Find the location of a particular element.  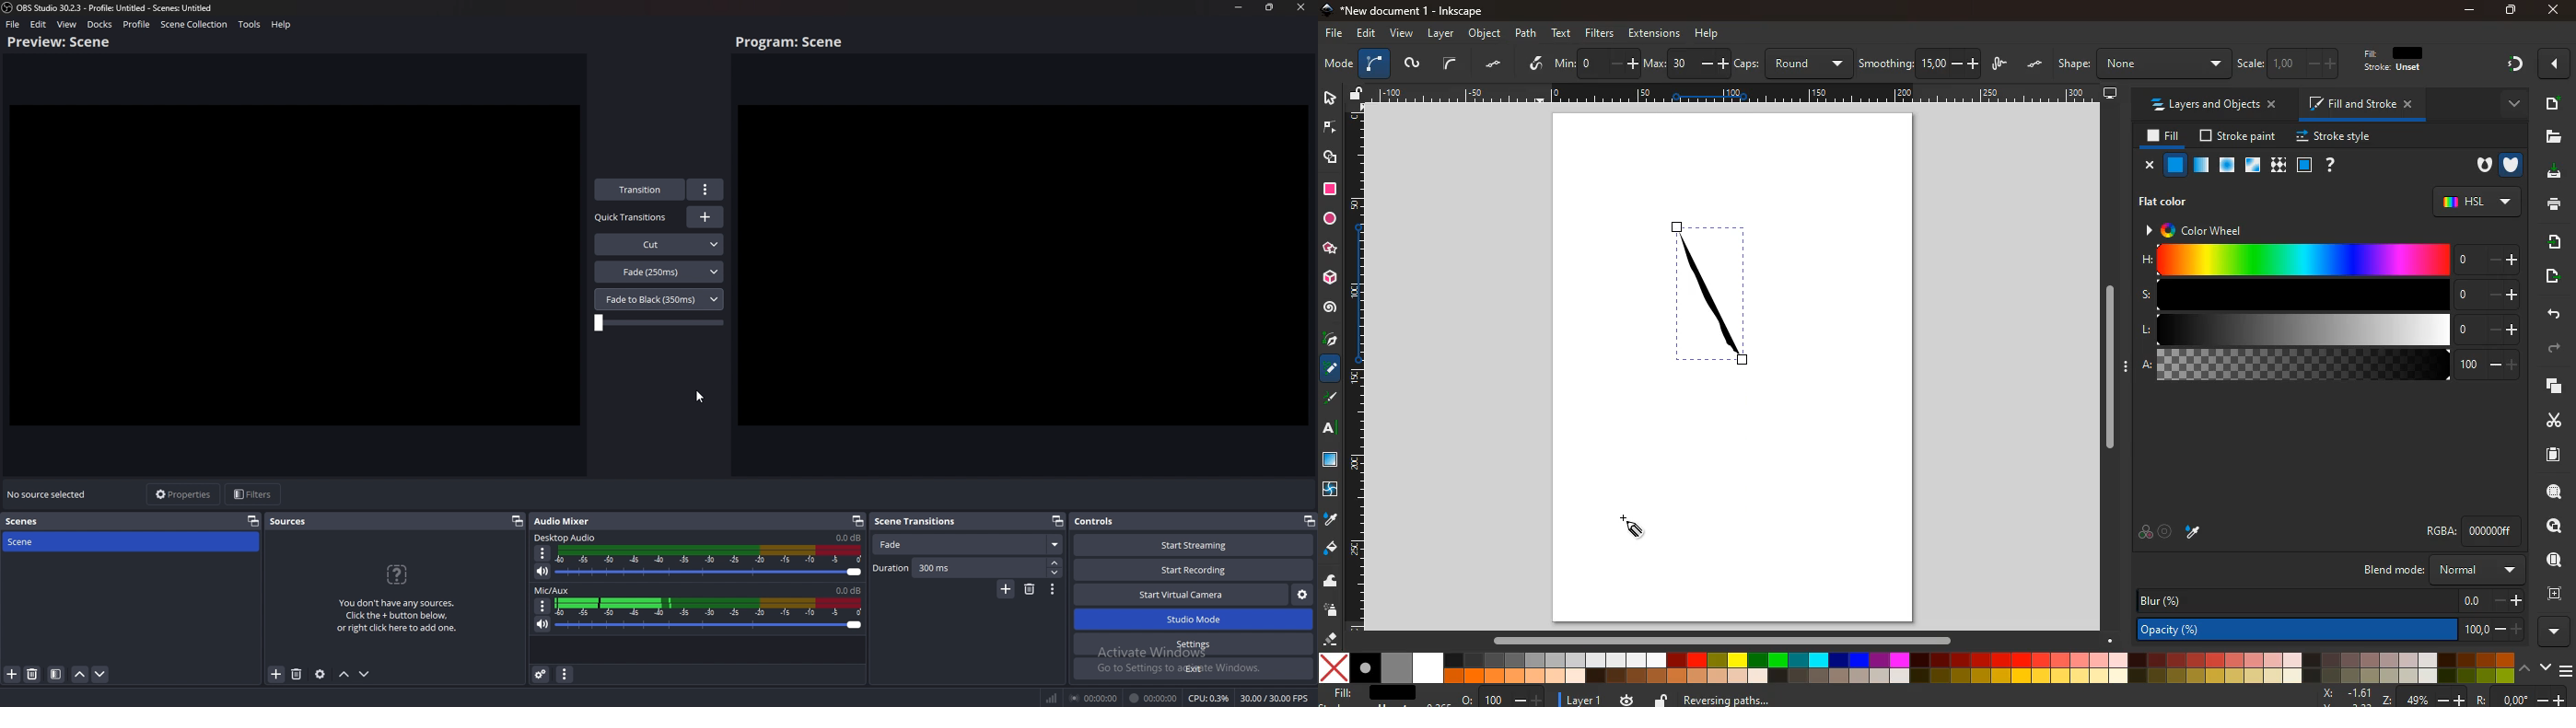

twist is located at coordinates (1329, 492).